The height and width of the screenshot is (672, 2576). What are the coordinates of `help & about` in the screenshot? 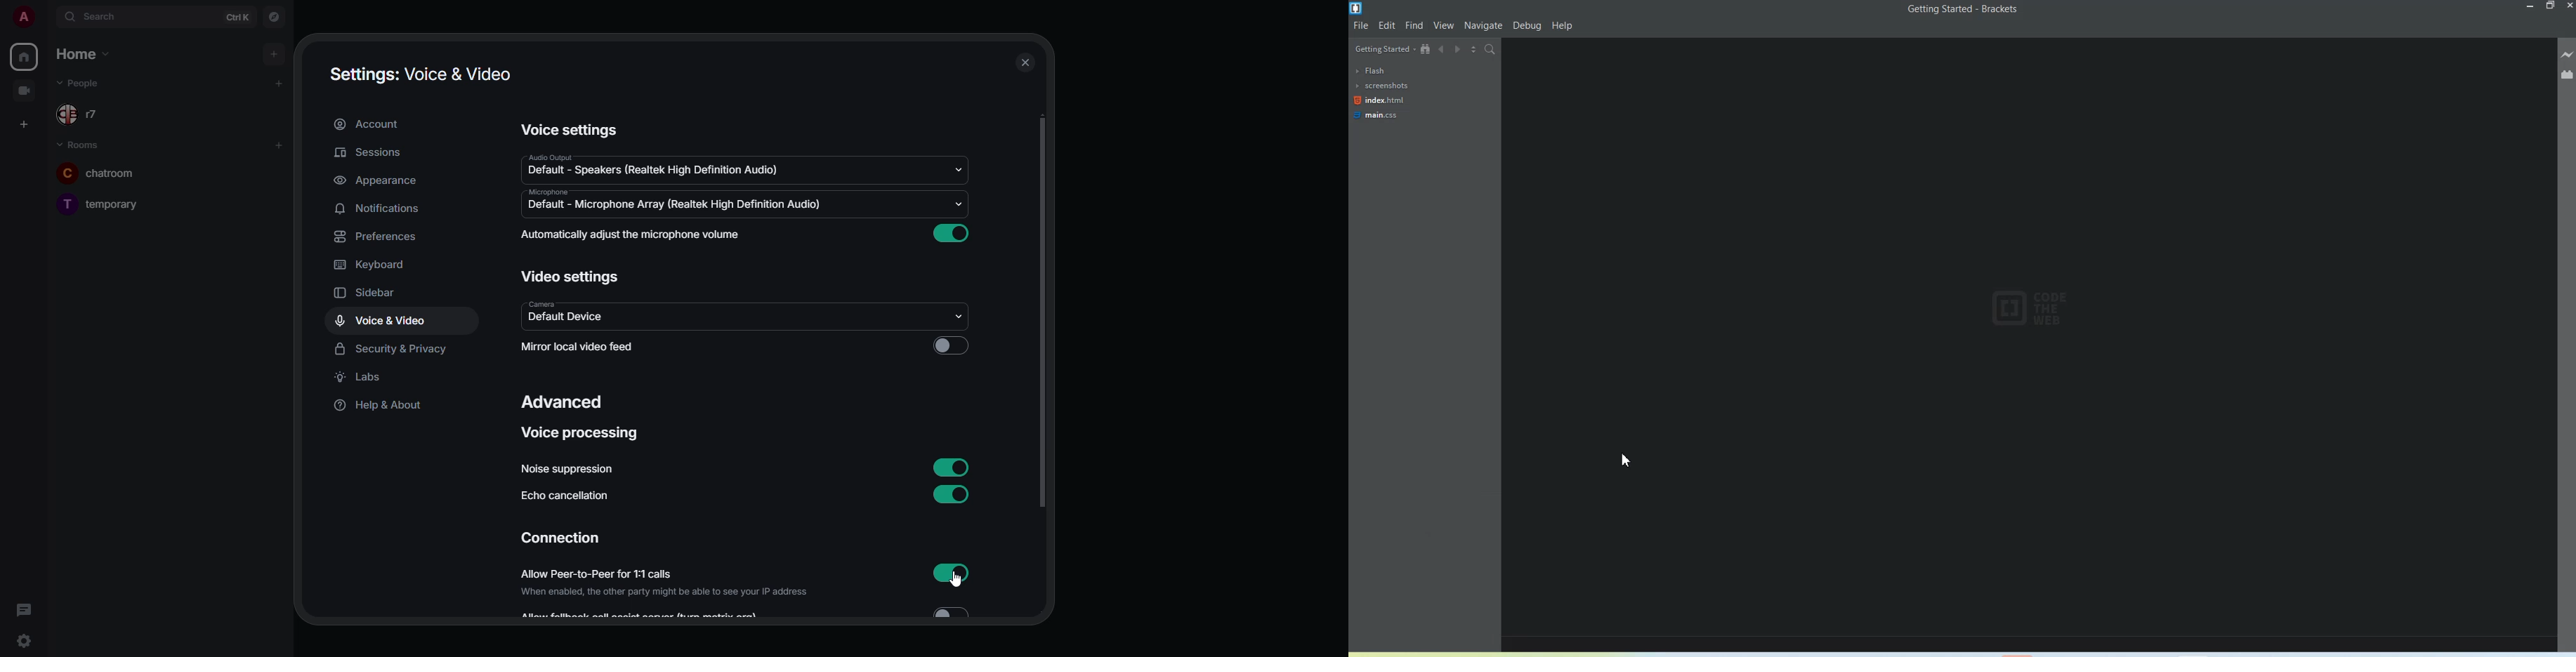 It's located at (378, 406).